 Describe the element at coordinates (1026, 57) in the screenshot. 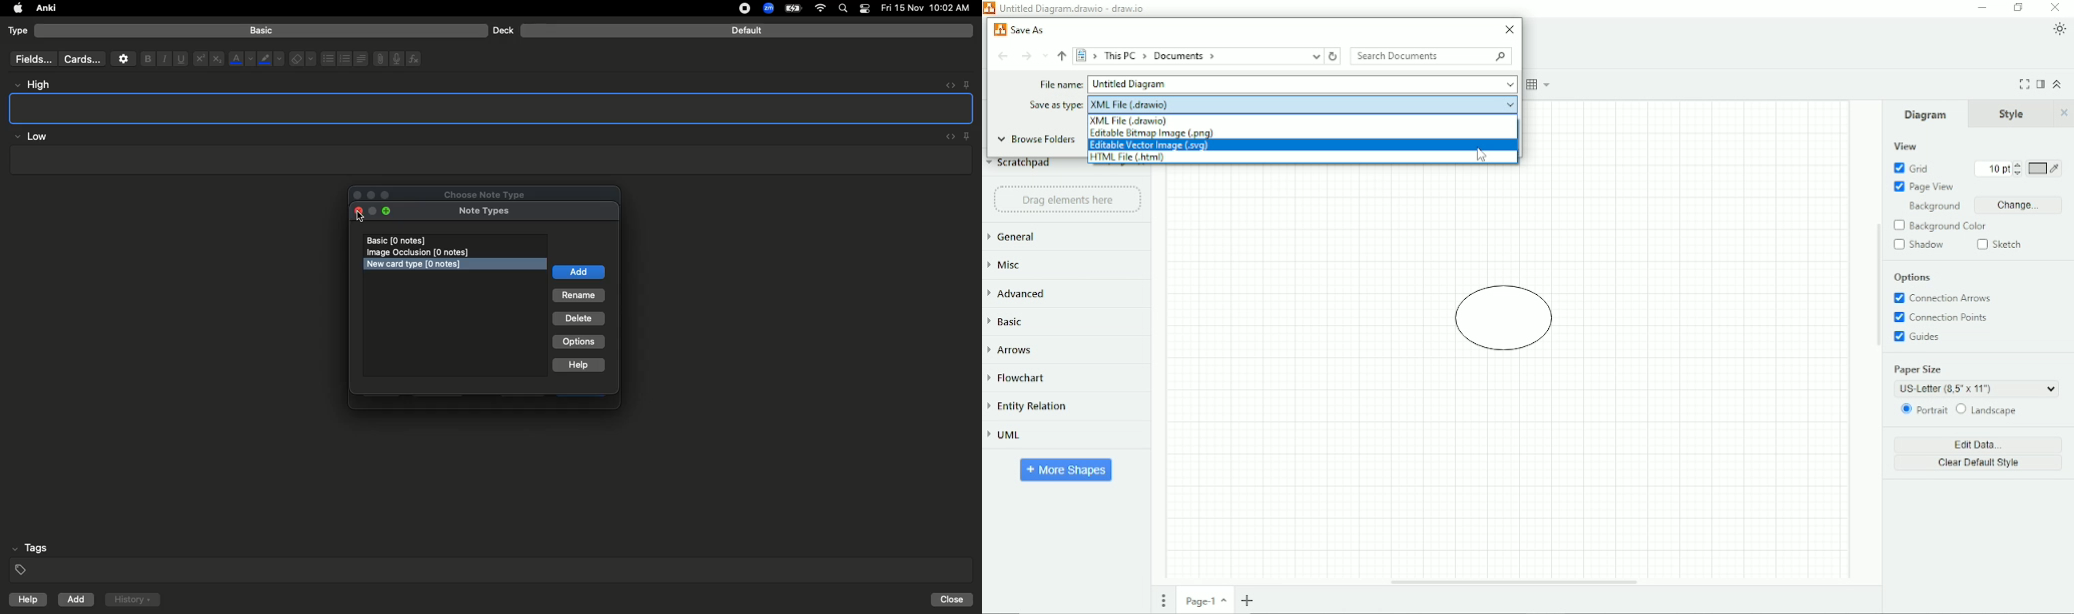

I see `Forward` at that location.